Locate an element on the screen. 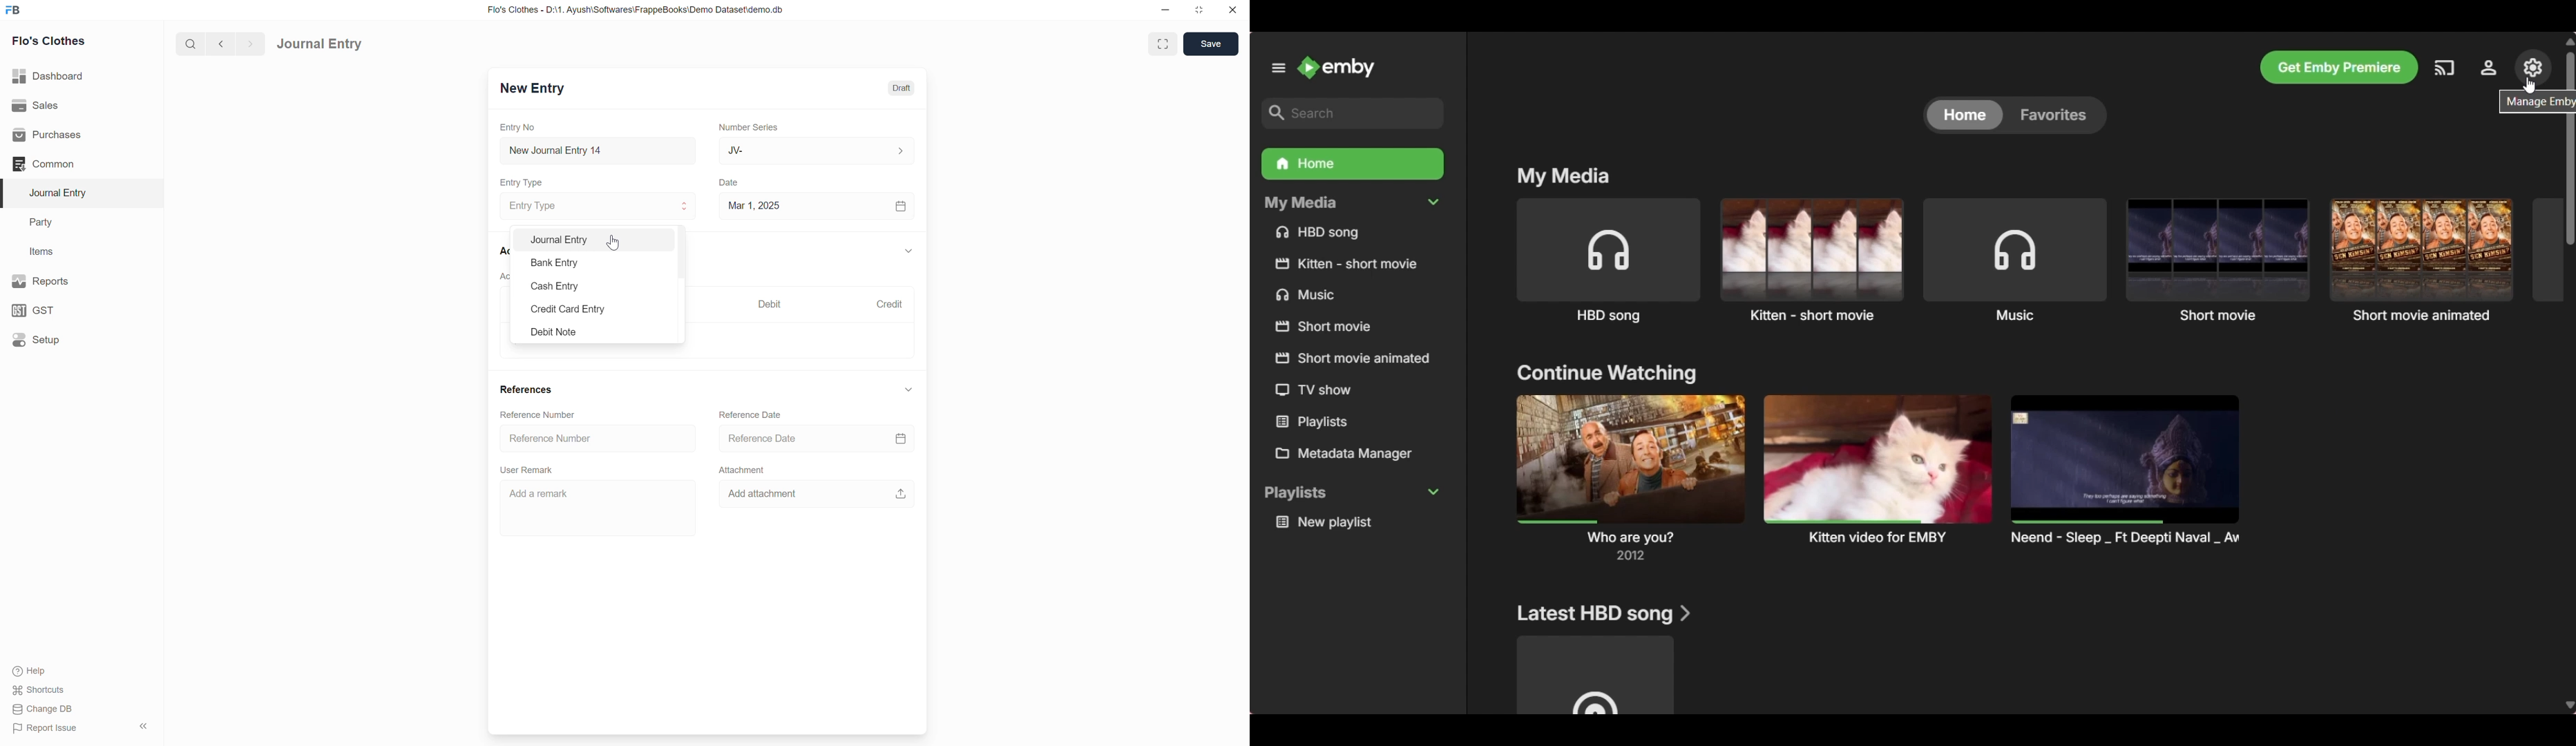 This screenshot has width=2576, height=756. User Remark is located at coordinates (529, 470).